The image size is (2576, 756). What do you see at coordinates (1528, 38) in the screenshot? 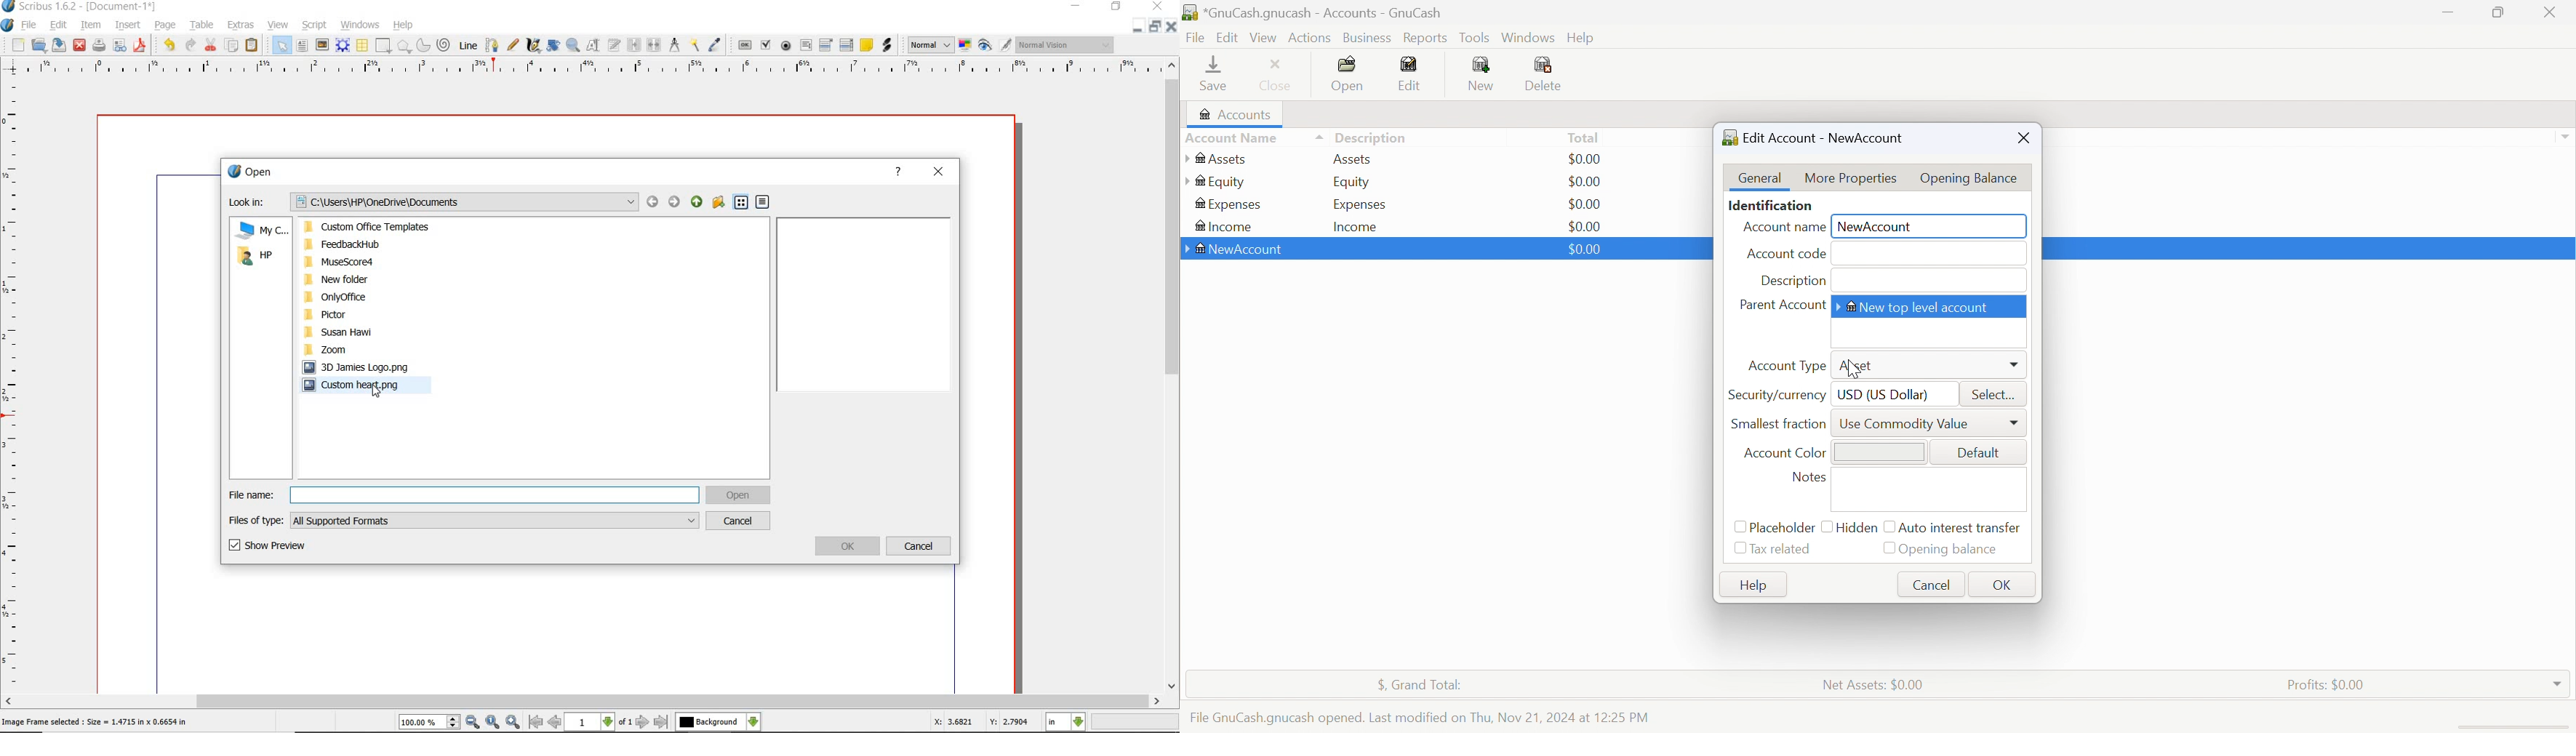
I see `Windows` at bounding box center [1528, 38].